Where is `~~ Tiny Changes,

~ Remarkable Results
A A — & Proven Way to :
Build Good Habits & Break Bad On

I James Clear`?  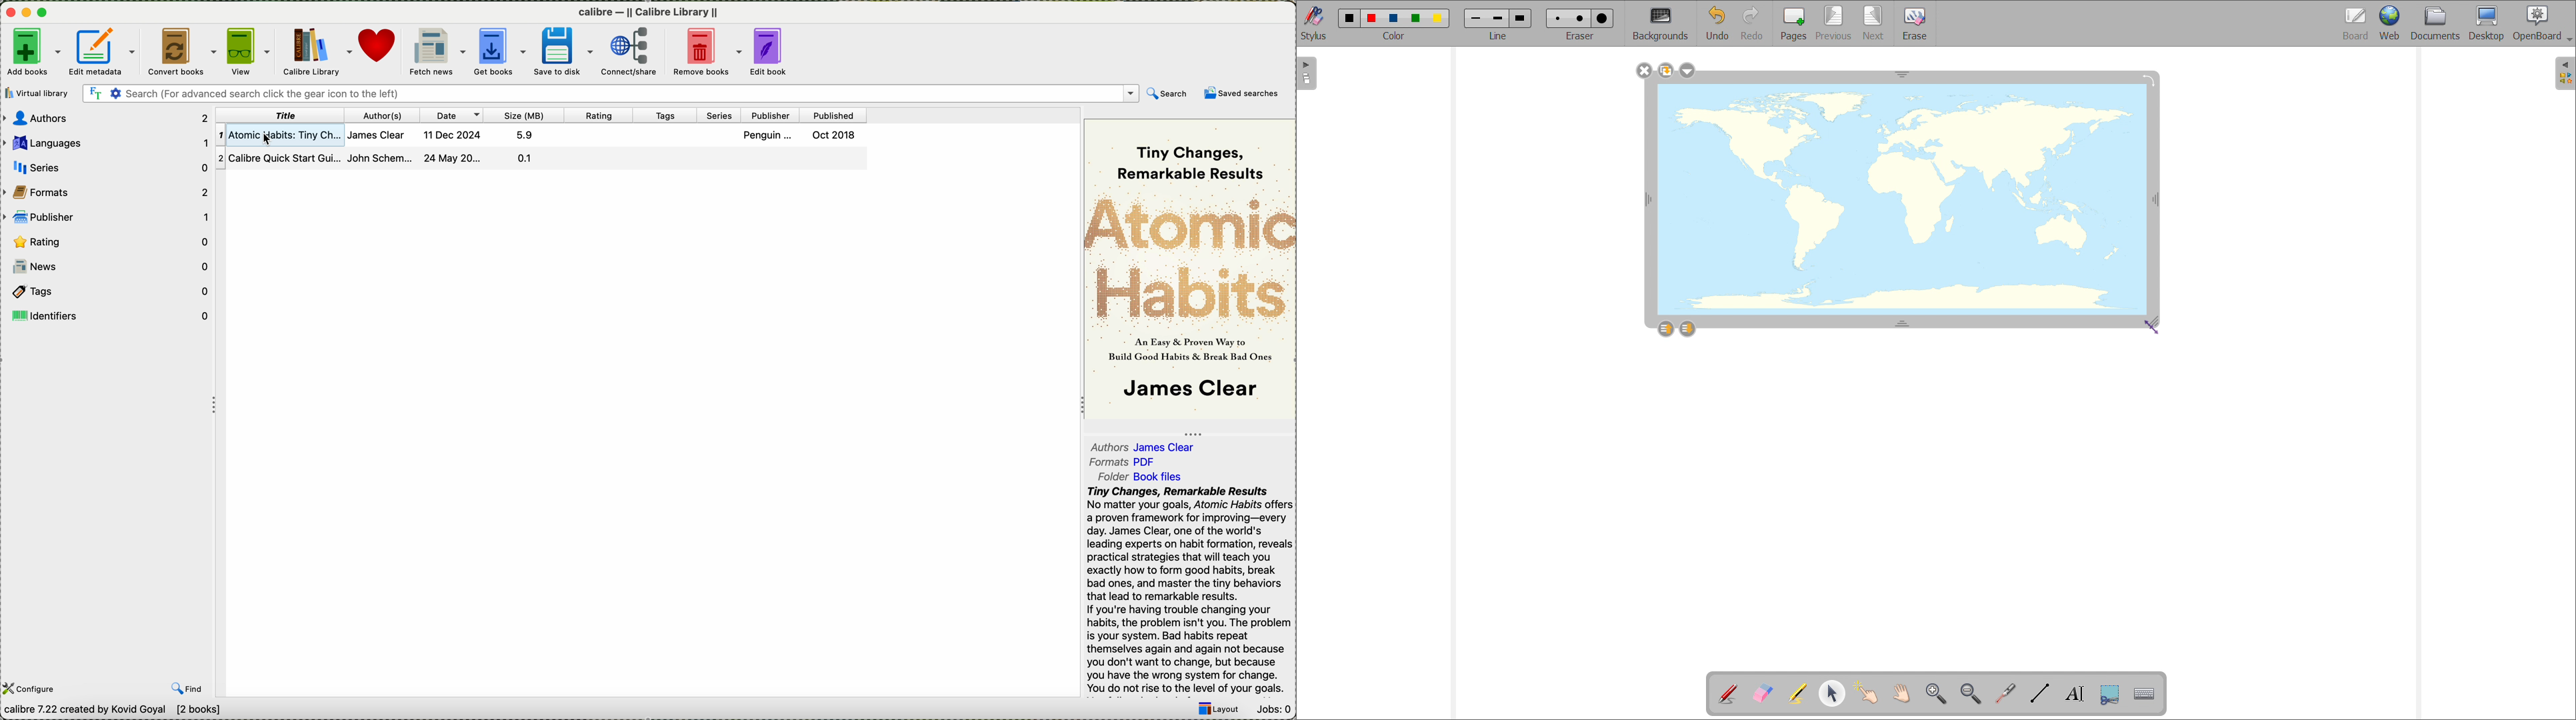
~~ Tiny Changes,

~ Remarkable Results
A A — & Proven Way to :
Build Good Habits & Break Bad On

I James Clear is located at coordinates (1189, 265).